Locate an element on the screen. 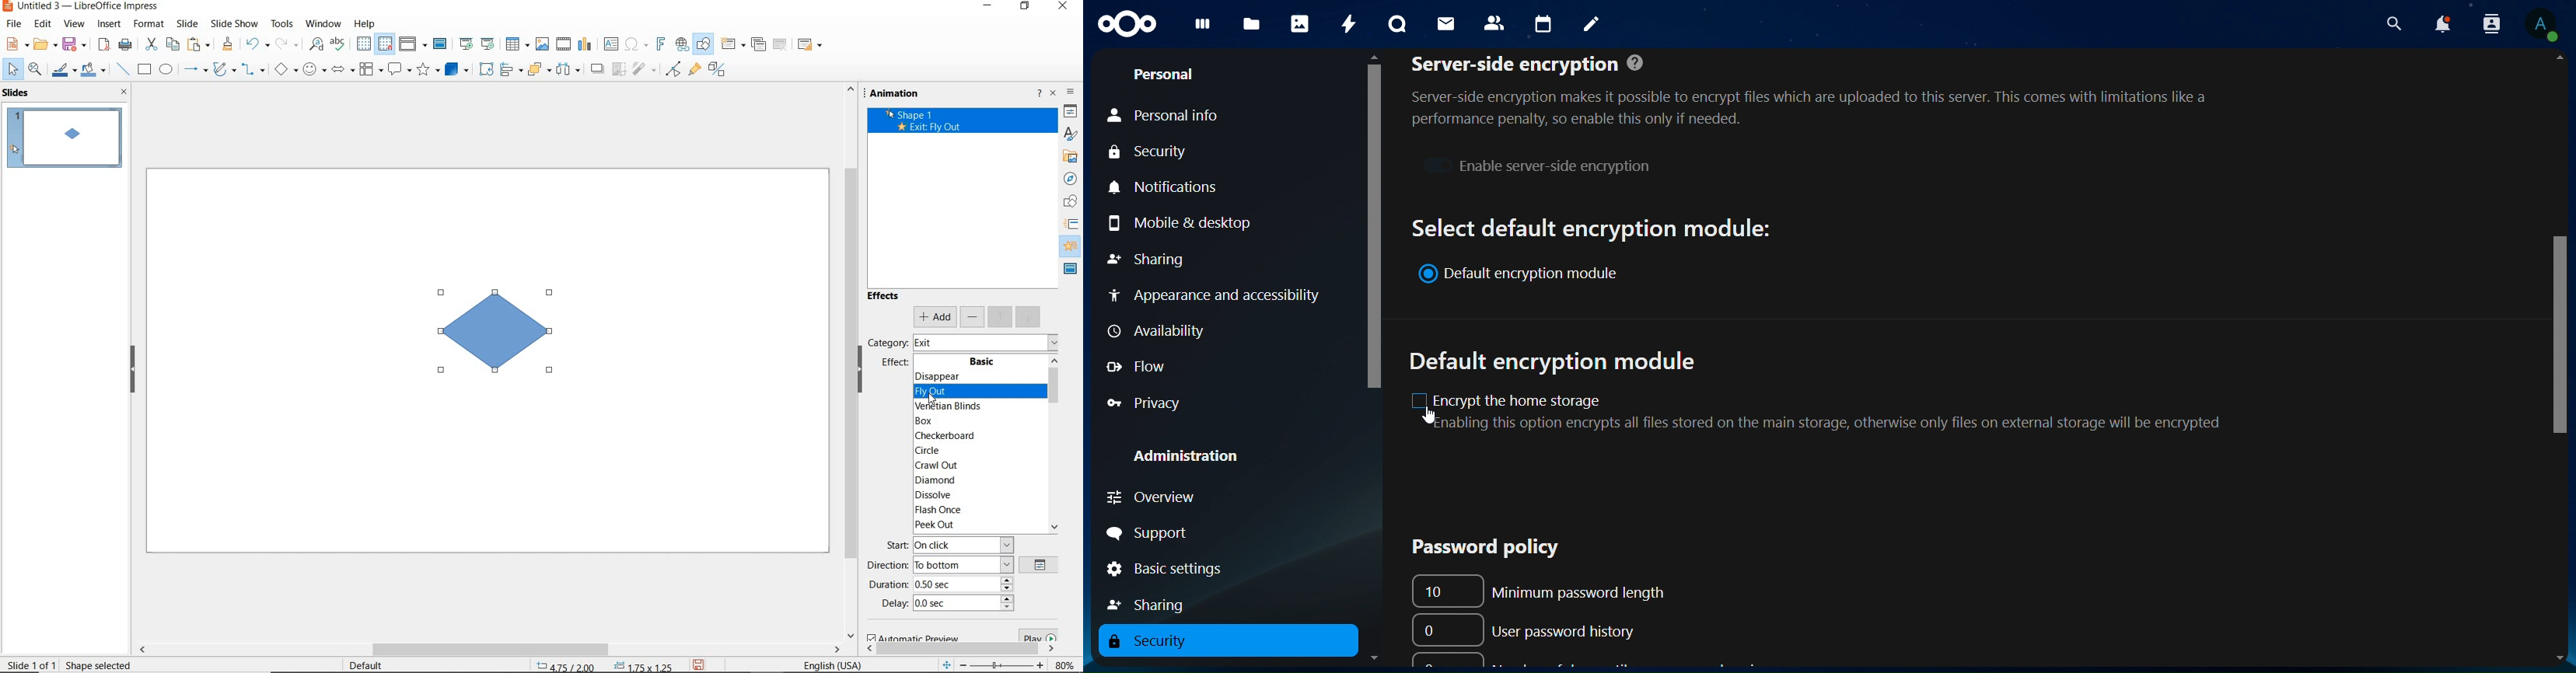  start from first slide is located at coordinates (467, 44).